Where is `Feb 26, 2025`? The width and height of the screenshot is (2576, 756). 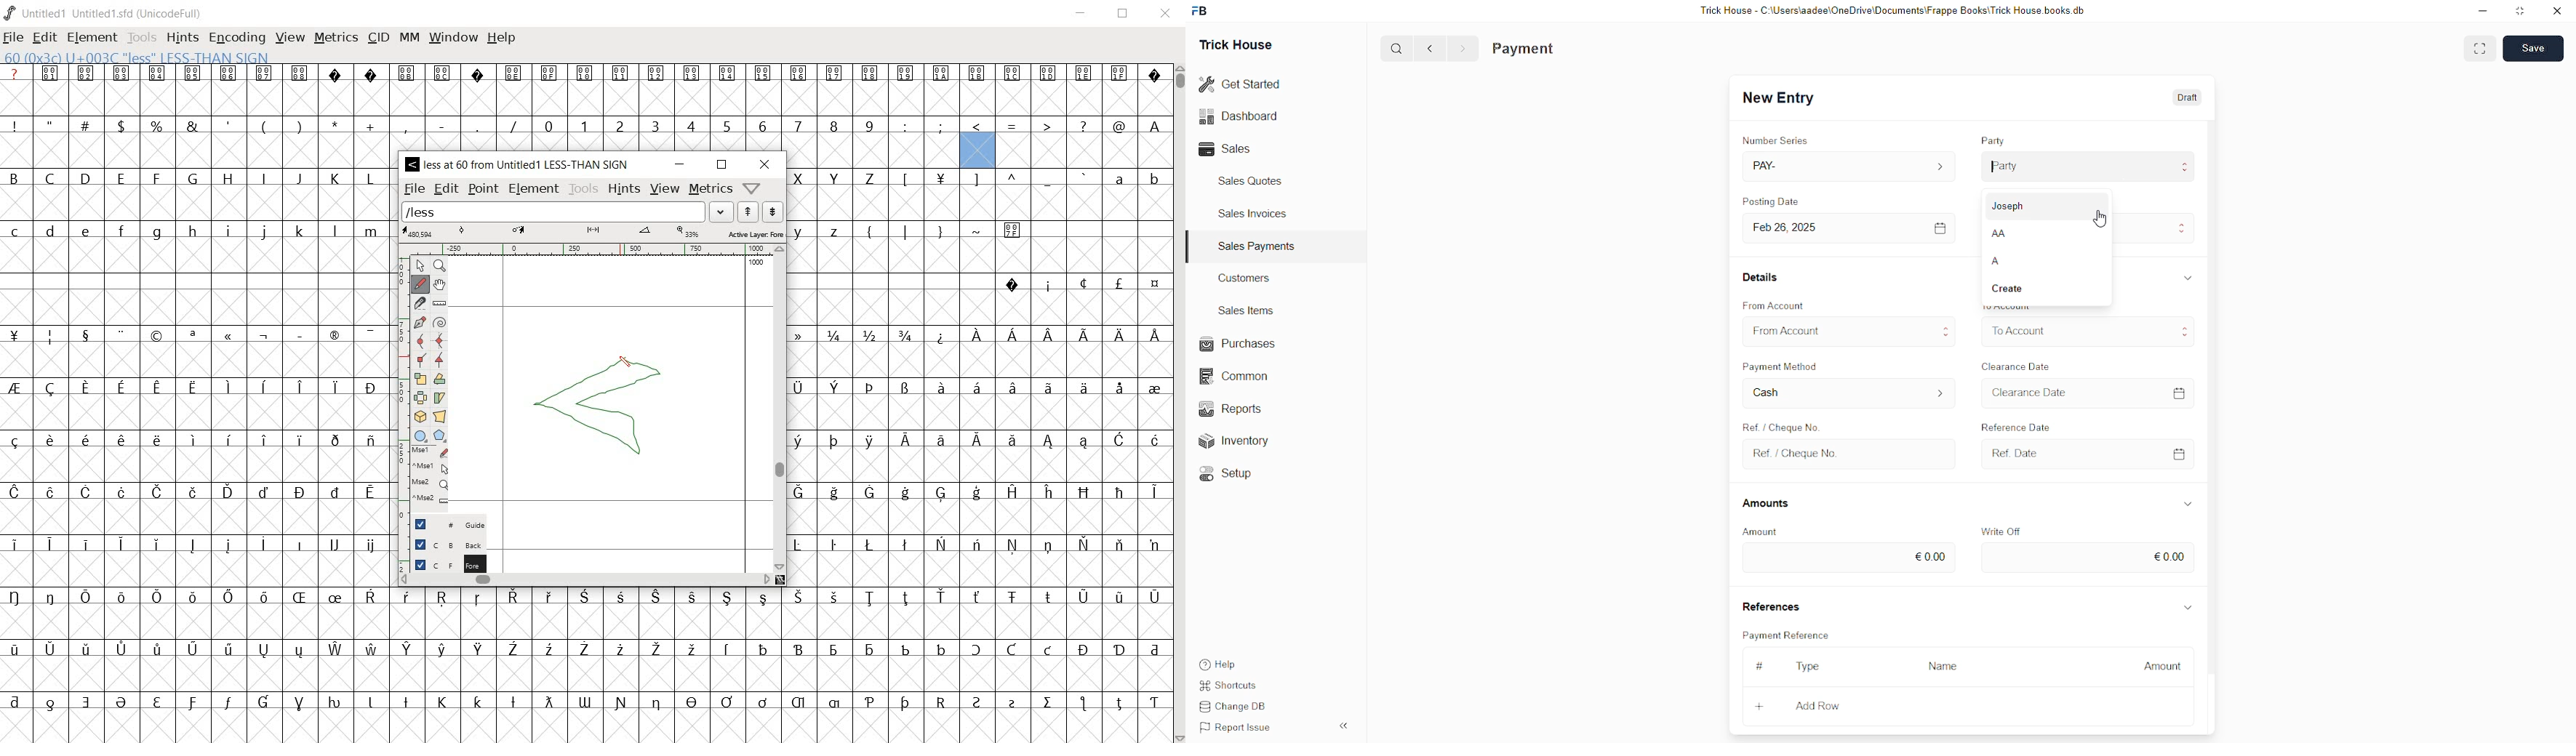 Feb 26, 2025 is located at coordinates (1853, 229).